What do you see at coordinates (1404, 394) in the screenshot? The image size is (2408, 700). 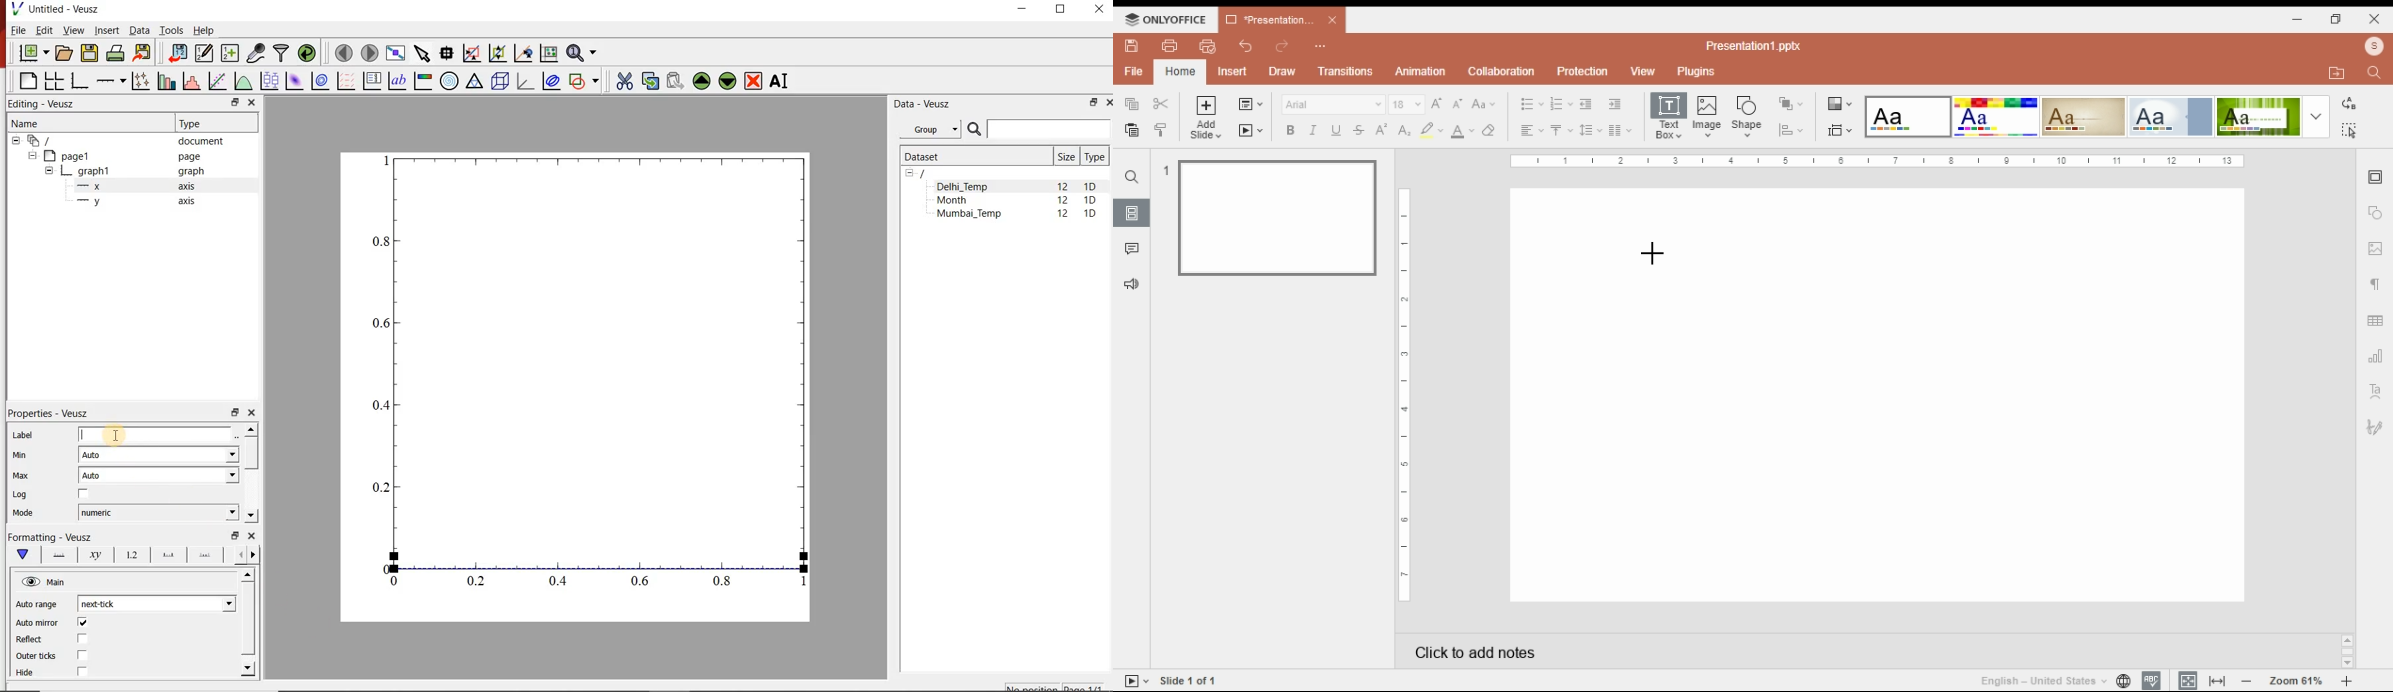 I see `Ruler` at bounding box center [1404, 394].